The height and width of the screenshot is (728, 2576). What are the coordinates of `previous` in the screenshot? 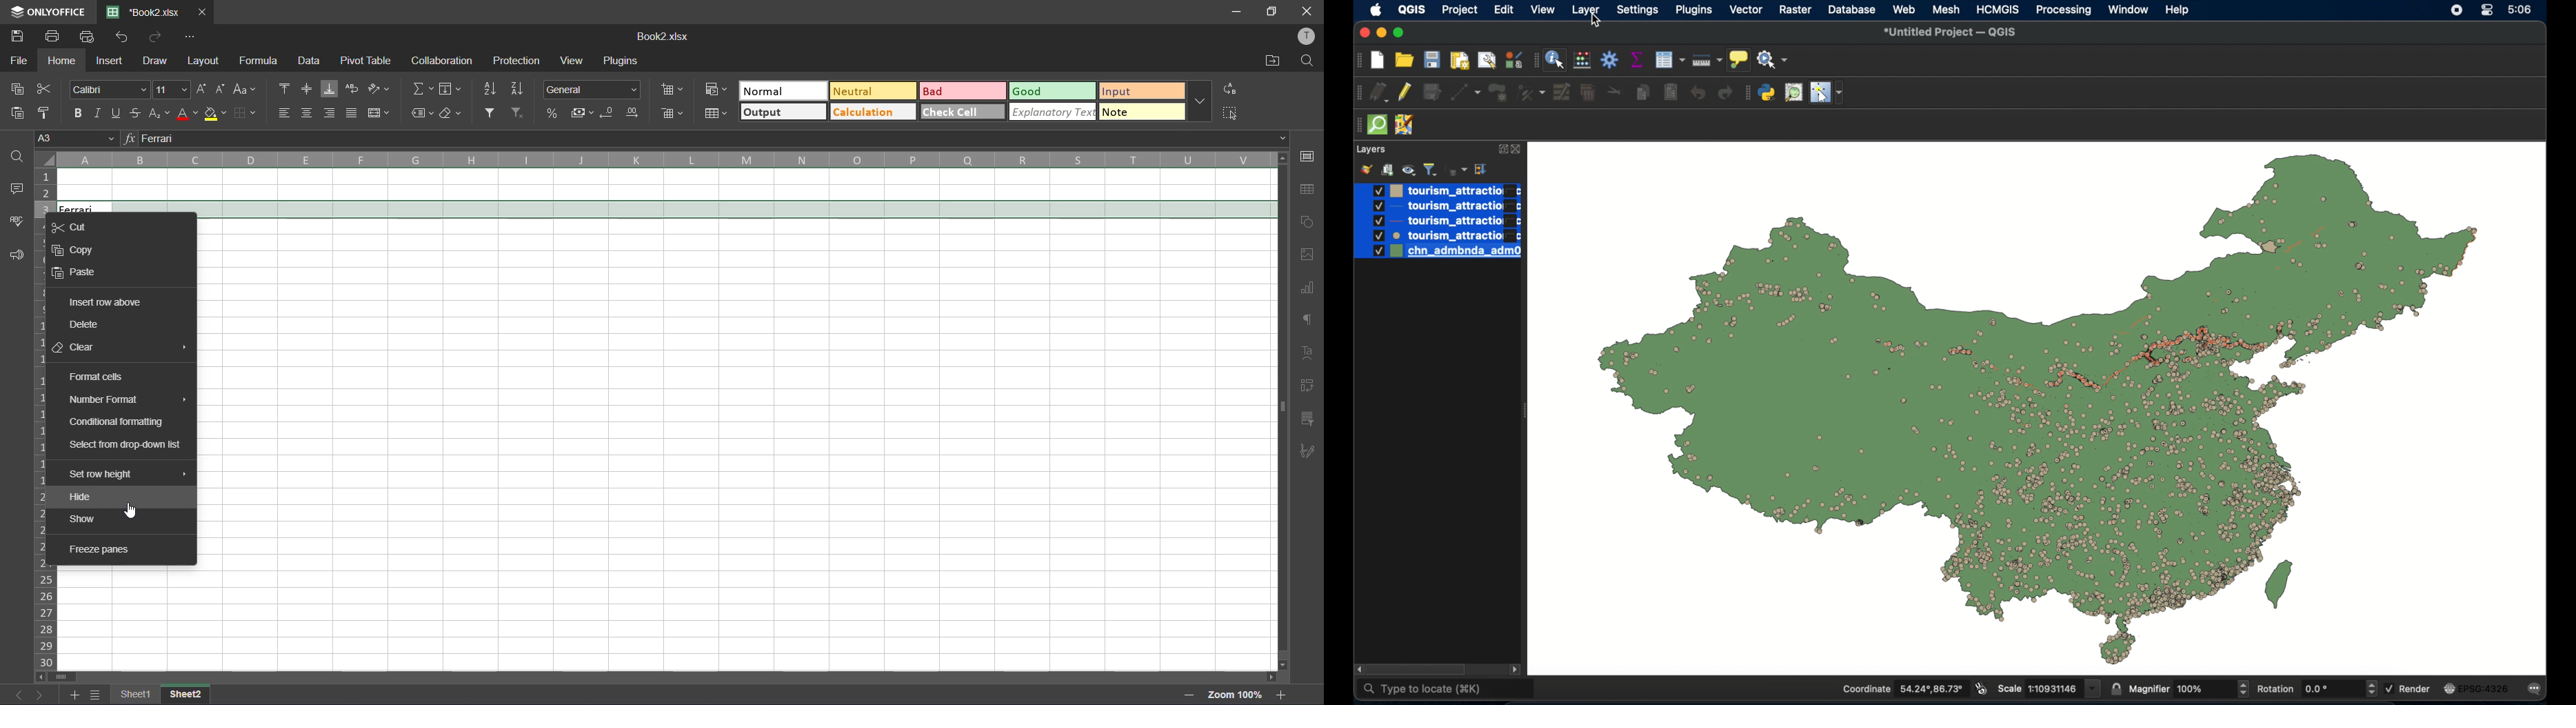 It's located at (11, 696).